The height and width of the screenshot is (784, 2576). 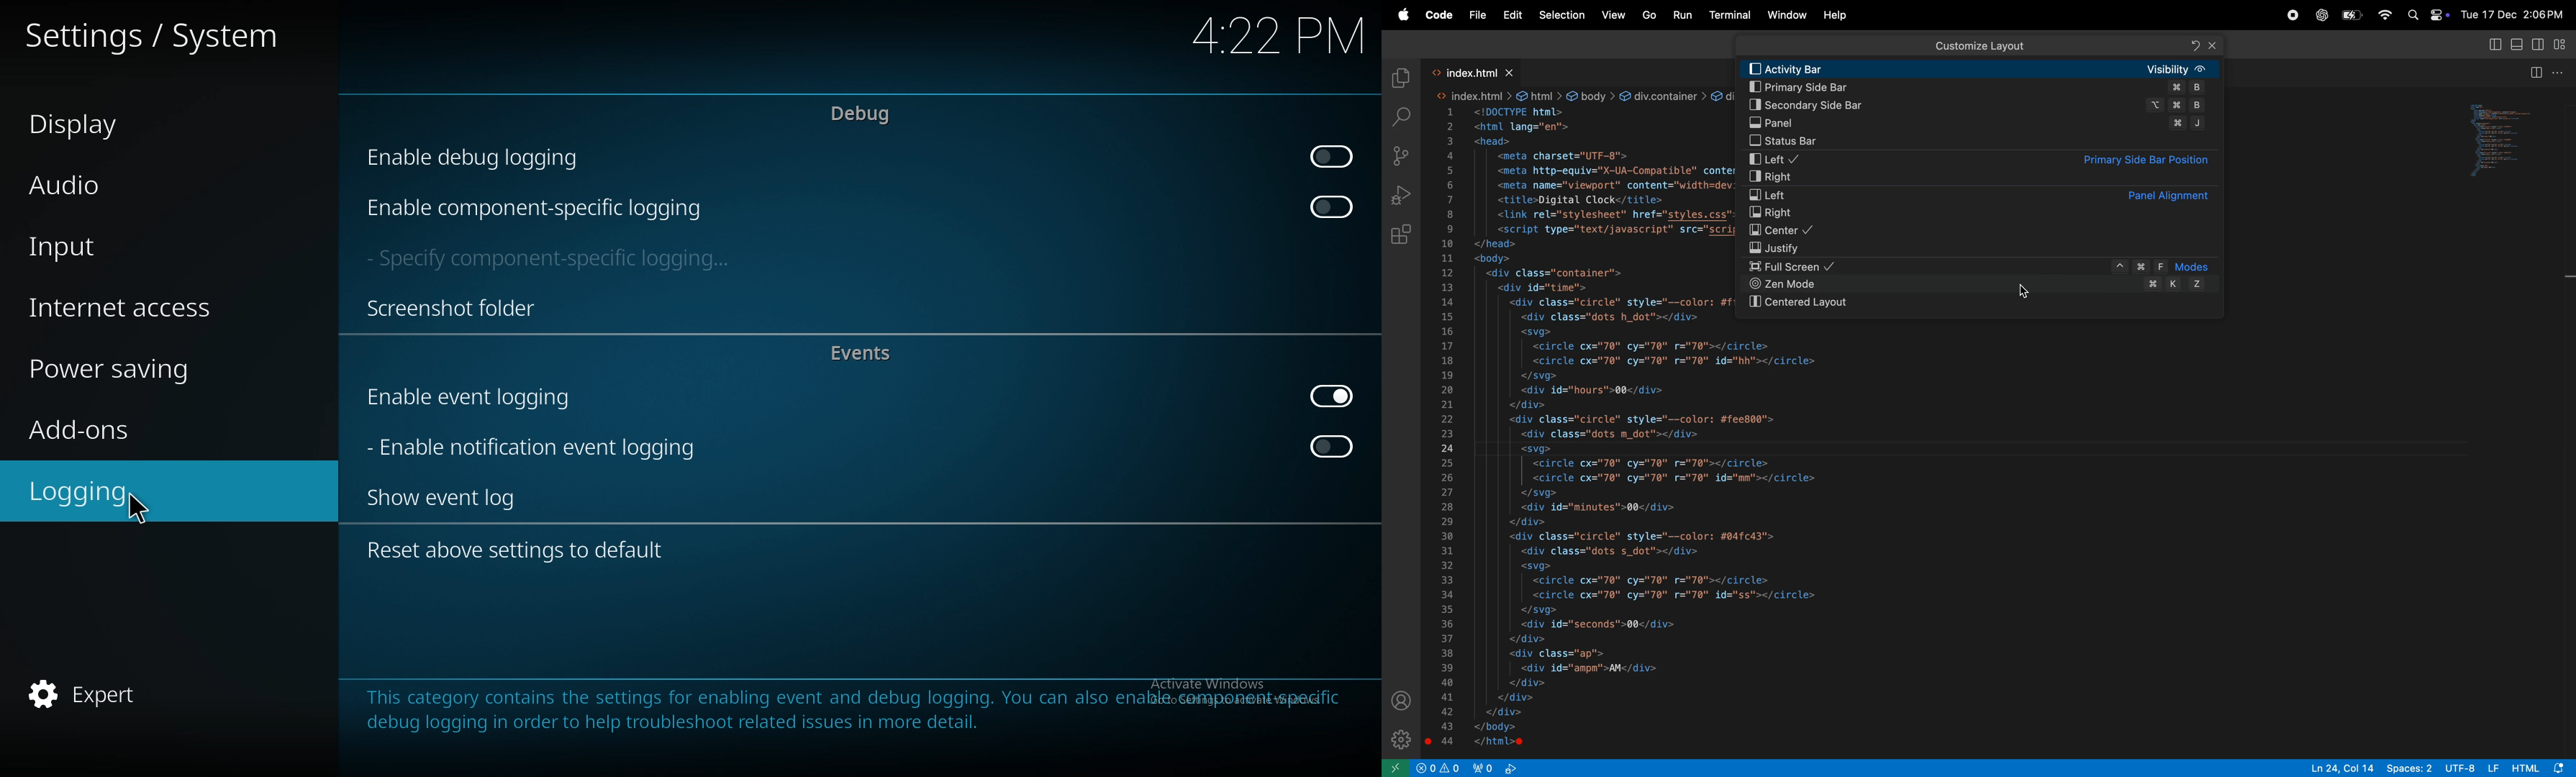 What do you see at coordinates (1396, 768) in the screenshot?
I see `open window` at bounding box center [1396, 768].